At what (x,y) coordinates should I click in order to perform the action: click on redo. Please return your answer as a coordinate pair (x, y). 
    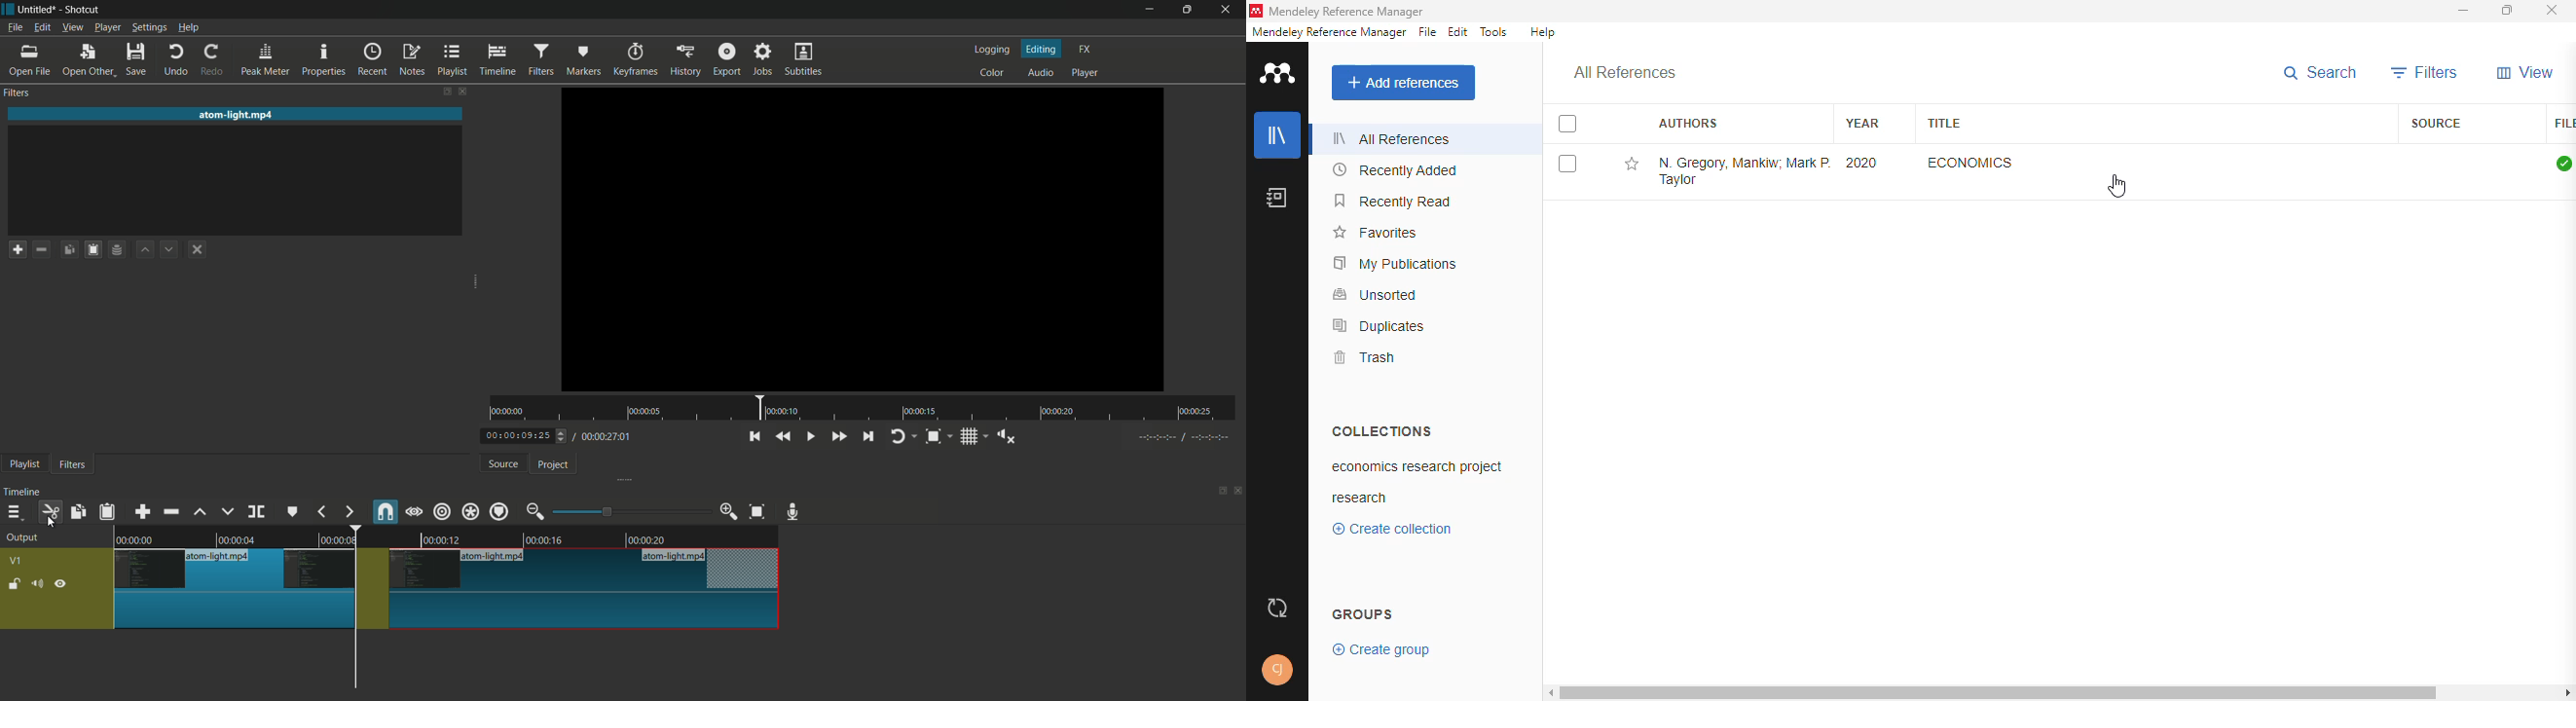
    Looking at the image, I should click on (215, 60).